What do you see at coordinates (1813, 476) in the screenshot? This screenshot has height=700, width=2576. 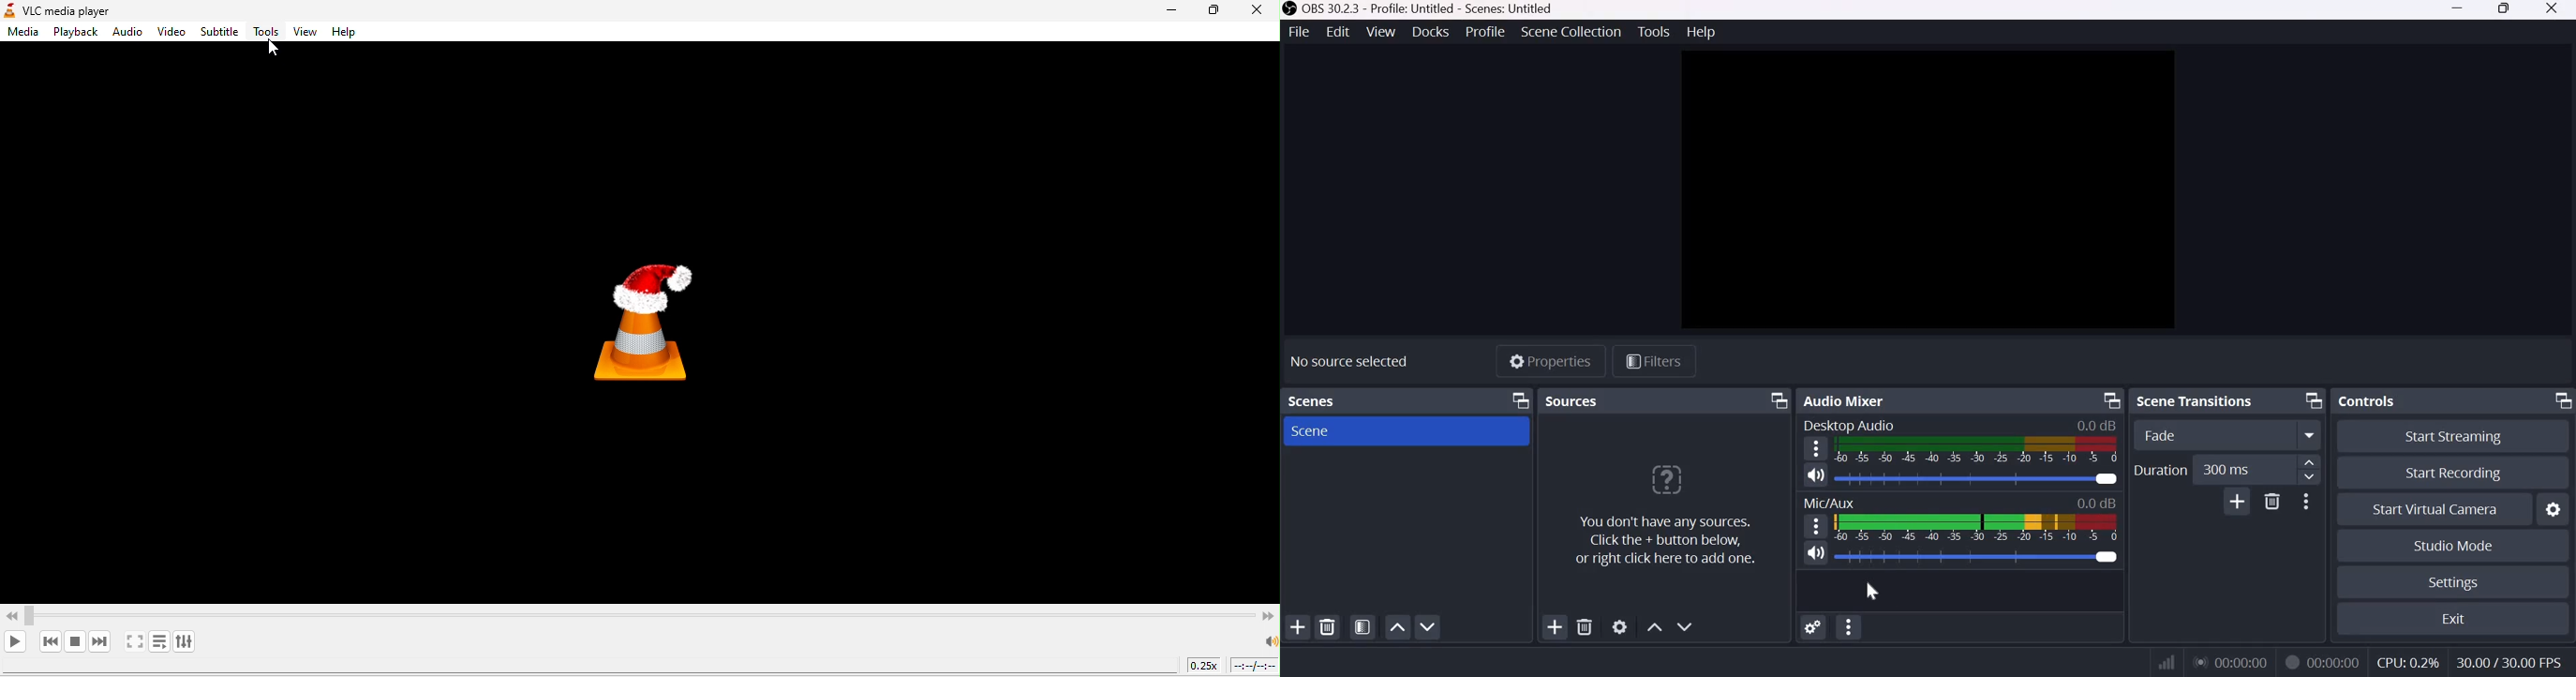 I see `enabled desktop audio` at bounding box center [1813, 476].